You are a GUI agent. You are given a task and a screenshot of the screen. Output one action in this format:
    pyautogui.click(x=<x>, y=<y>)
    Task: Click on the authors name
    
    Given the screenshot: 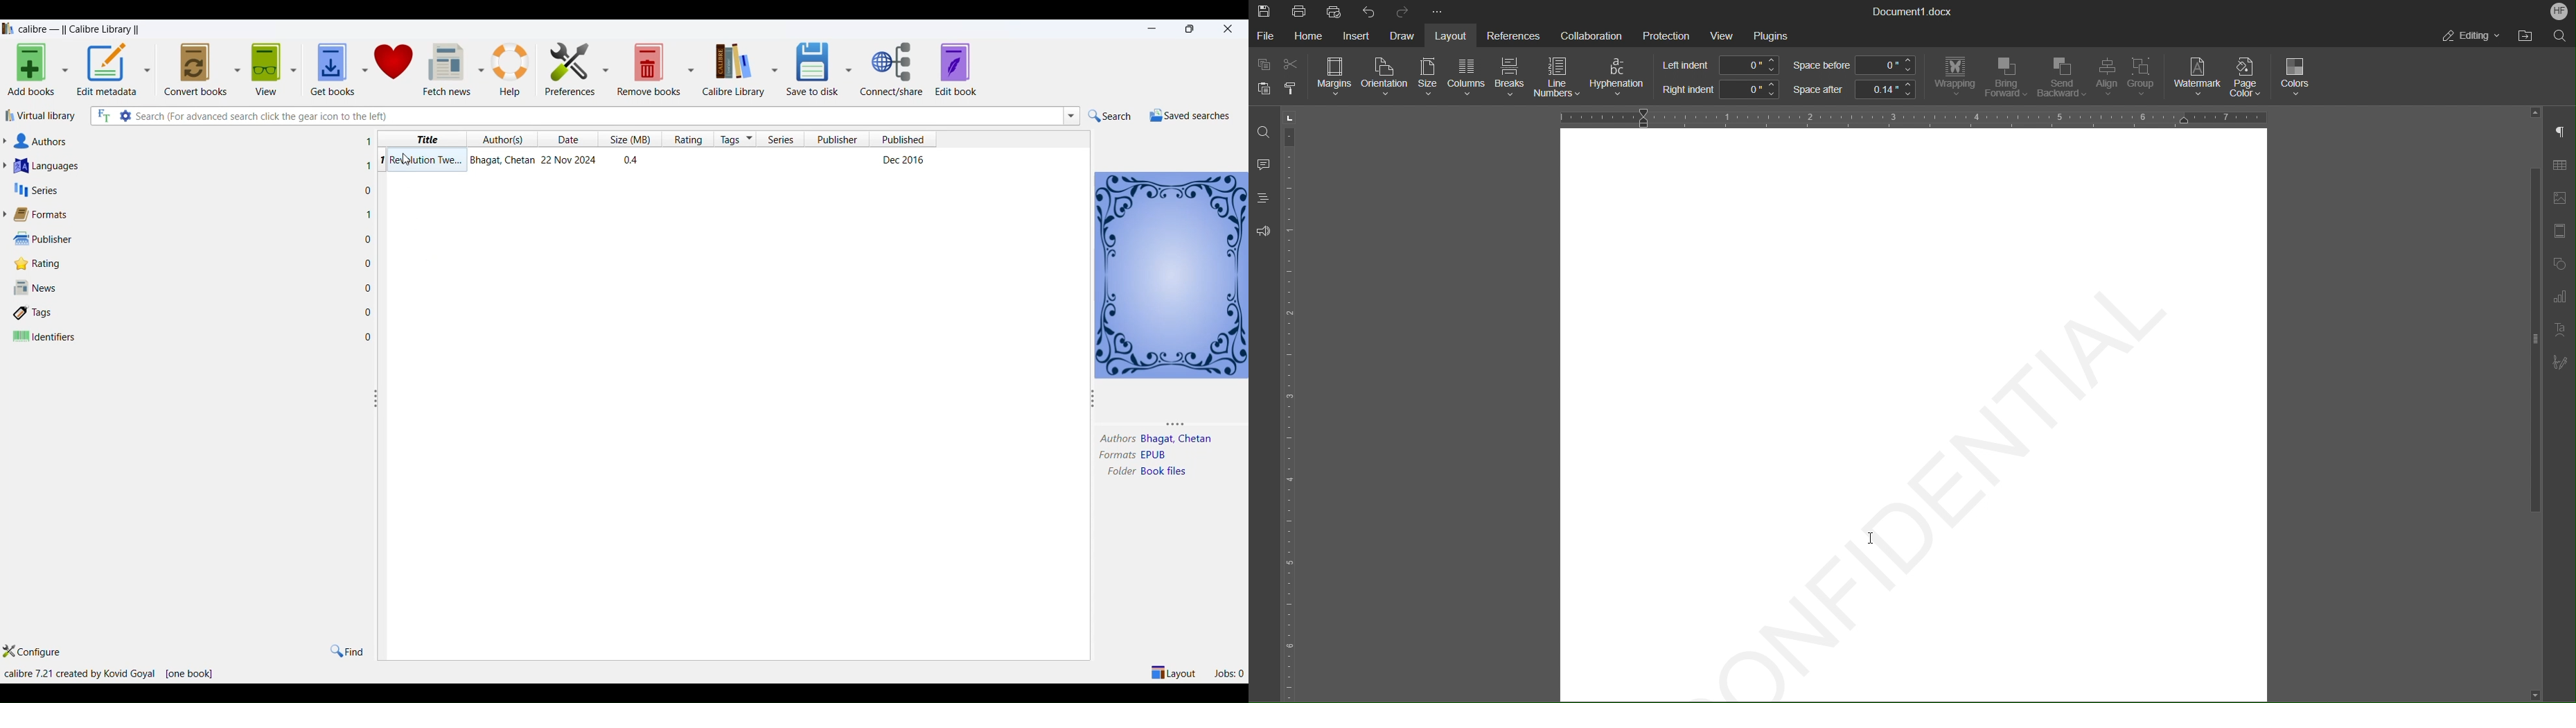 What is the action you would take?
    pyautogui.click(x=1177, y=438)
    